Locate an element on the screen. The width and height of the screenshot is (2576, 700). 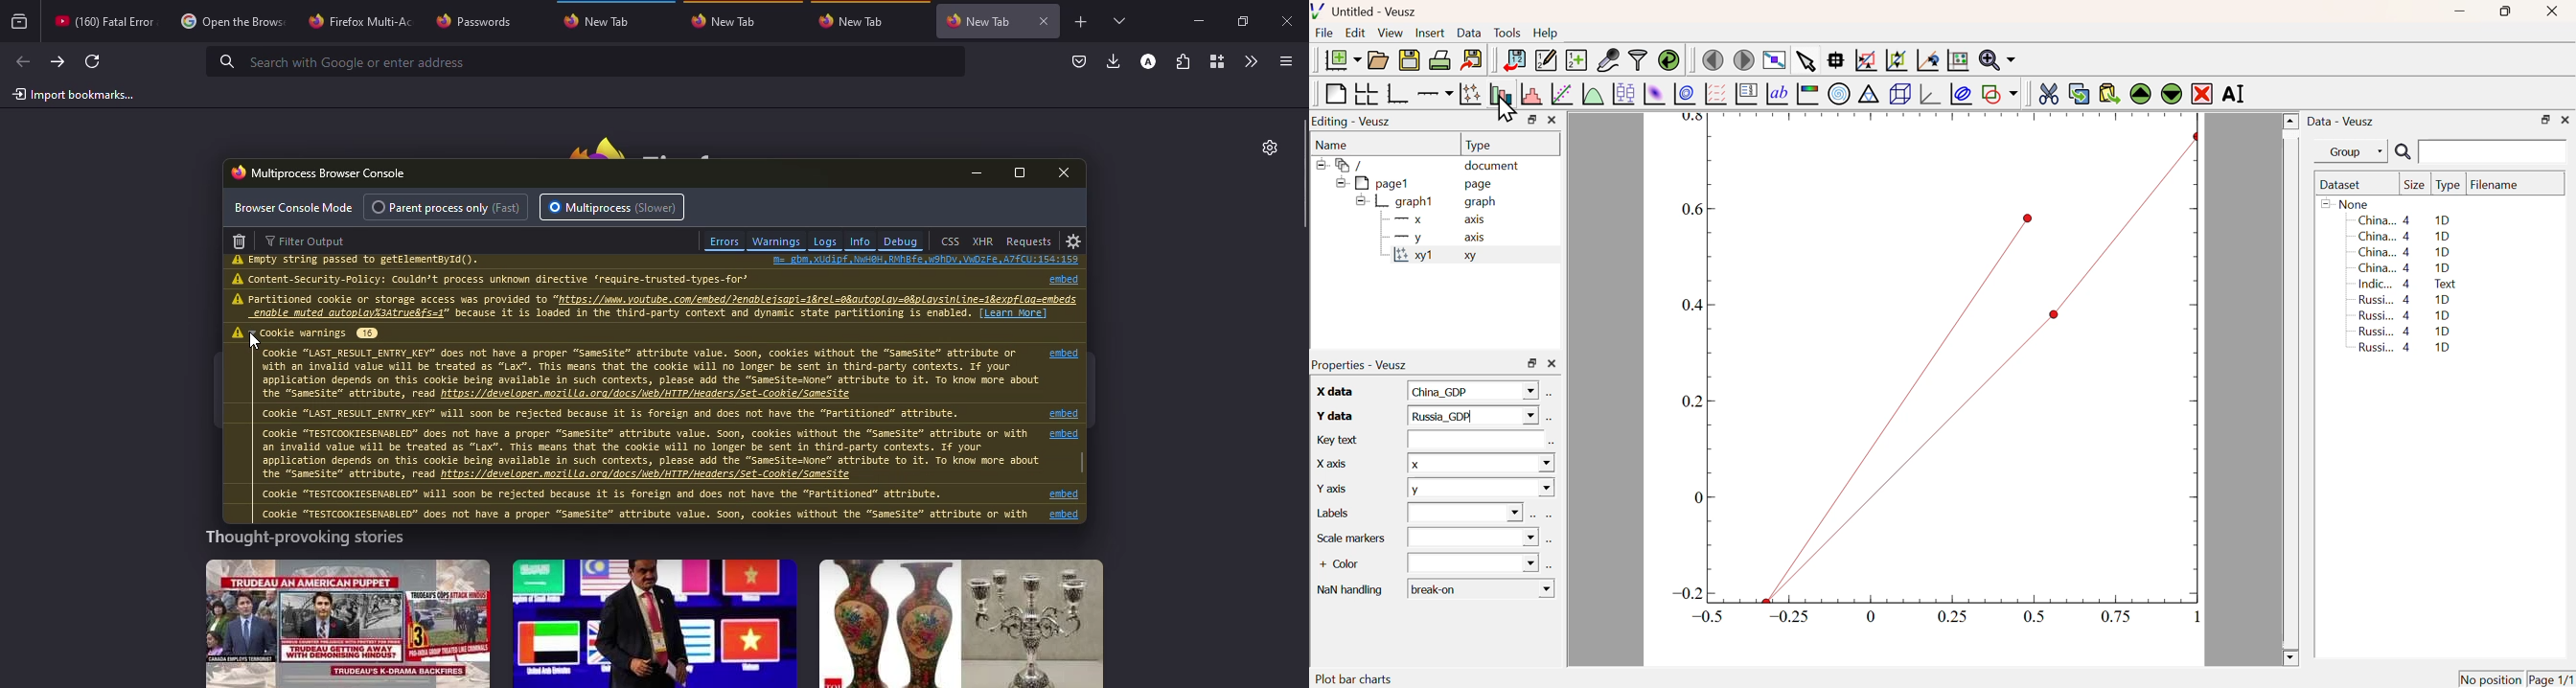
firefox is located at coordinates (661, 143).